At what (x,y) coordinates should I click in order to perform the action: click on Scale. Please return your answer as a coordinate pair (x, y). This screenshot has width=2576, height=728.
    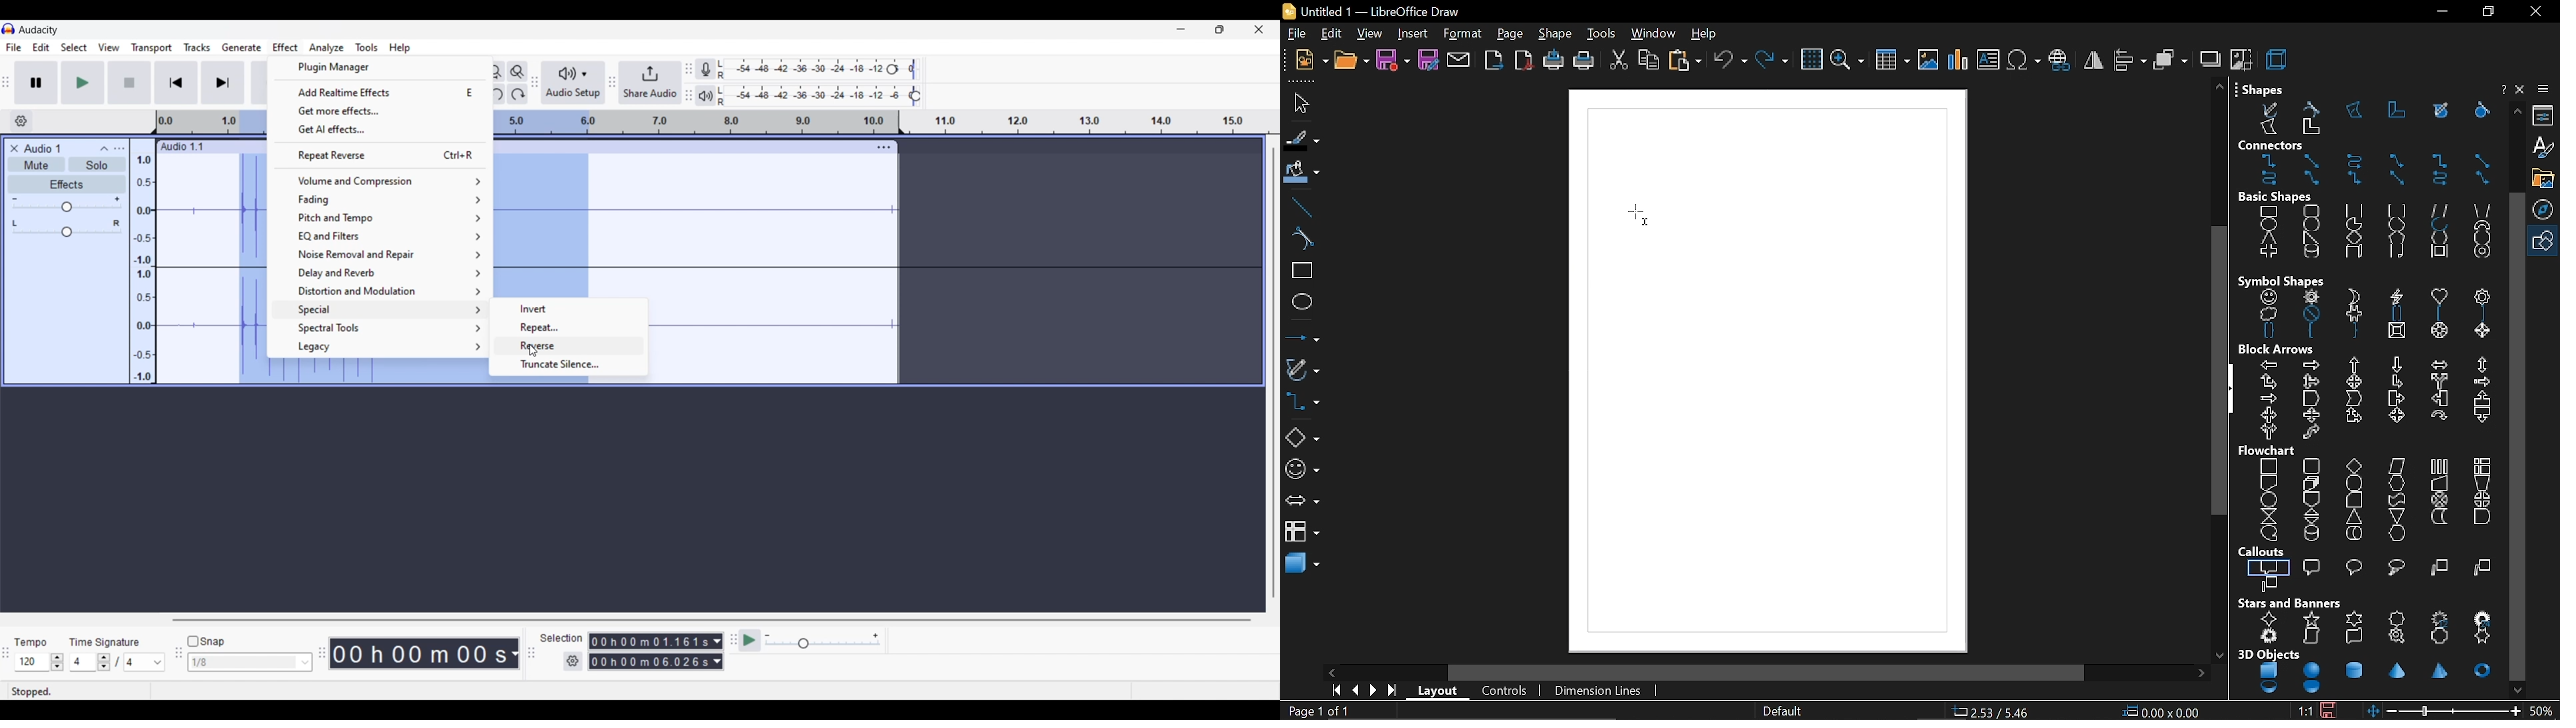
    Looking at the image, I should click on (692, 122).